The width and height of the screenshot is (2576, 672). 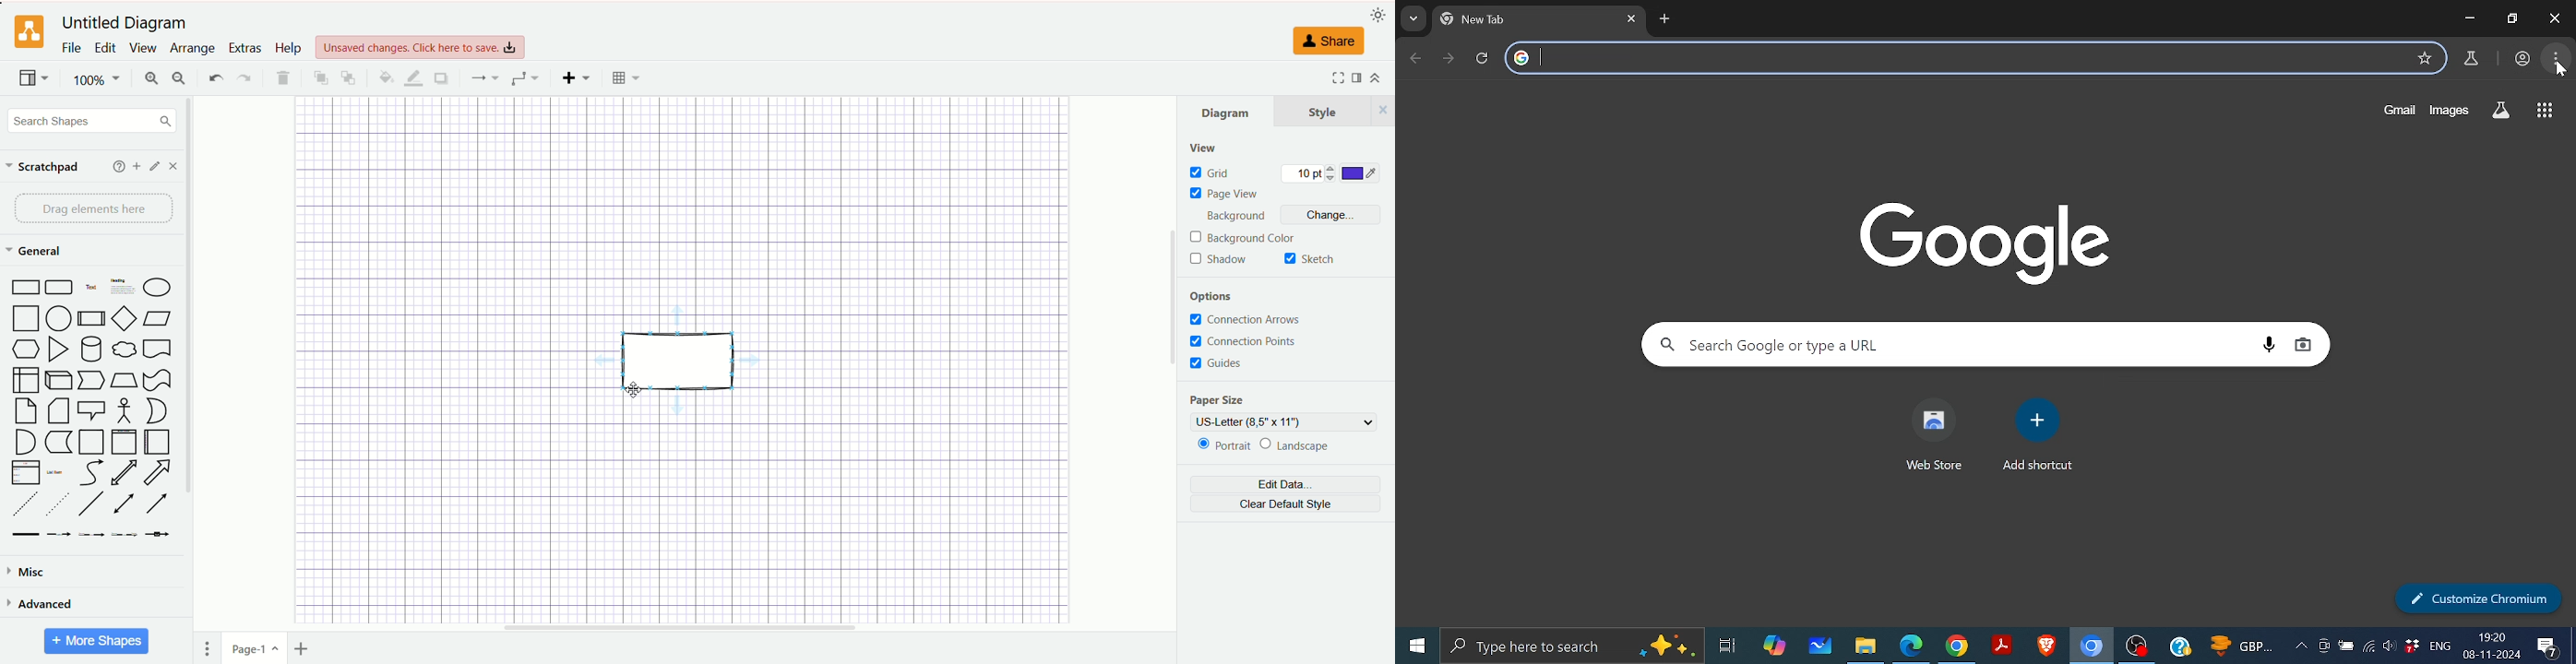 I want to click on Dropbox, so click(x=2413, y=648).